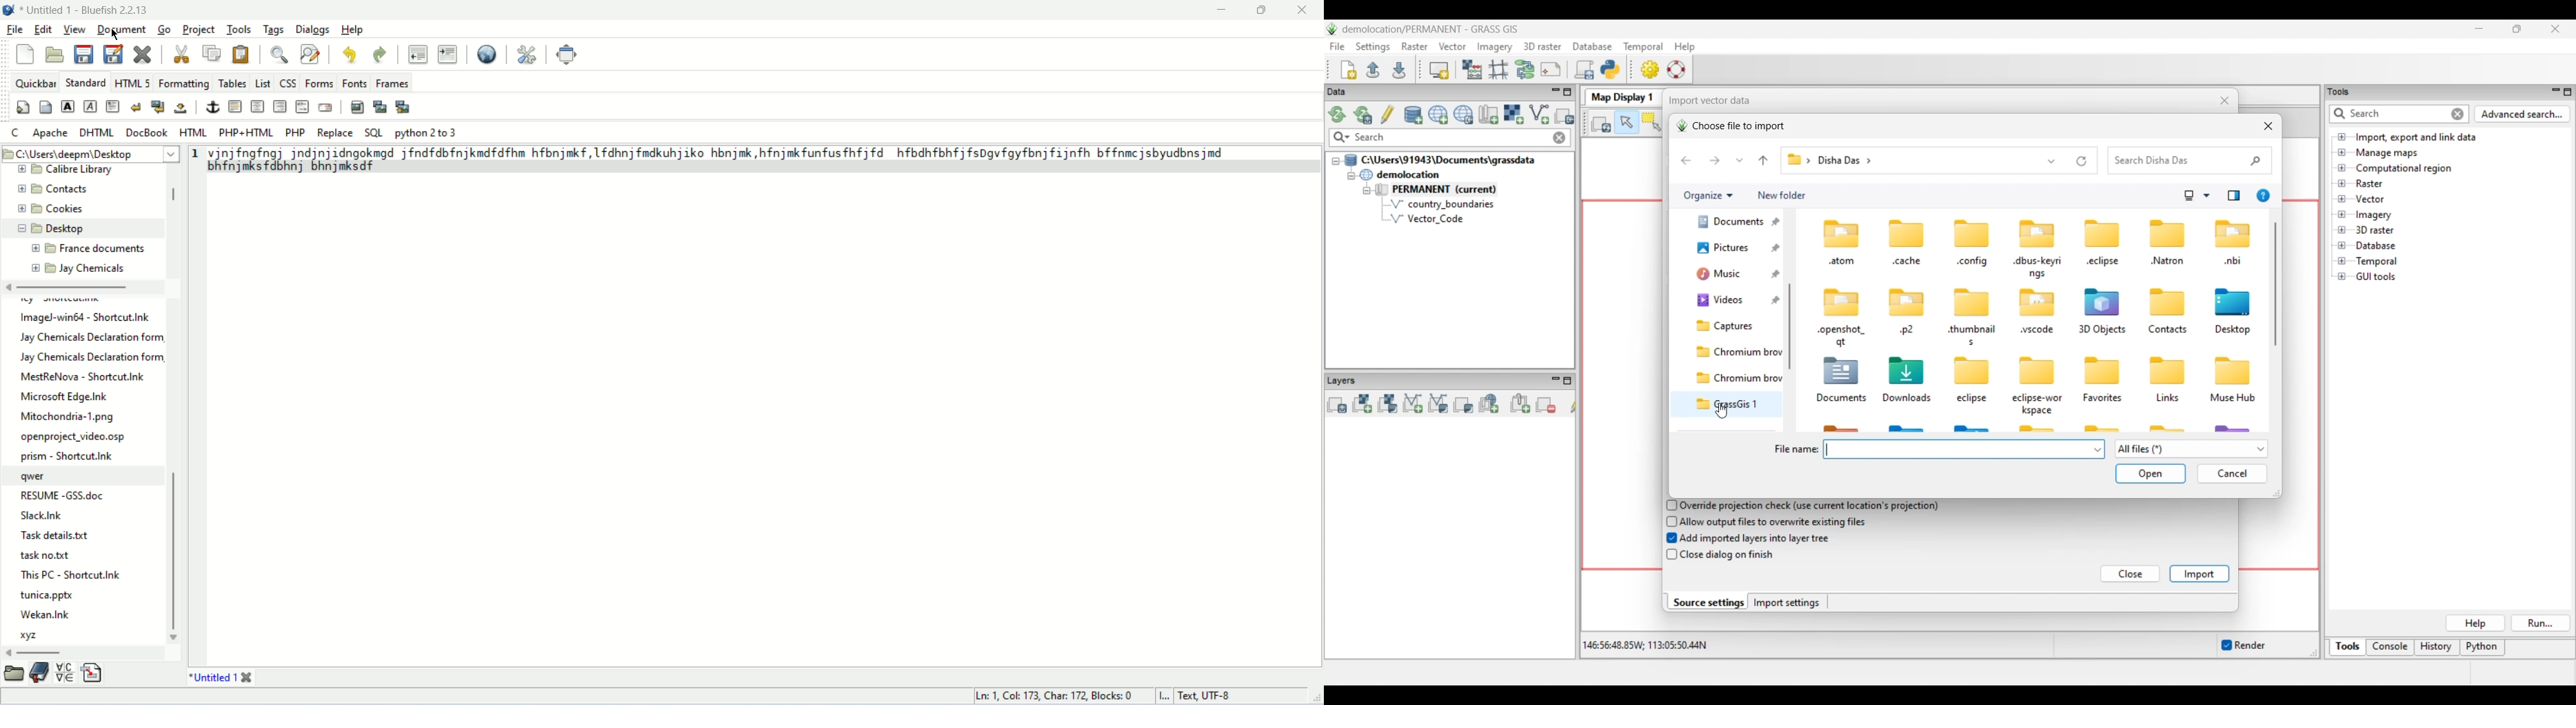 Image resolution: width=2576 pixels, height=728 pixels. Describe the element at coordinates (70, 286) in the screenshot. I see `horizontal scroll bar` at that location.